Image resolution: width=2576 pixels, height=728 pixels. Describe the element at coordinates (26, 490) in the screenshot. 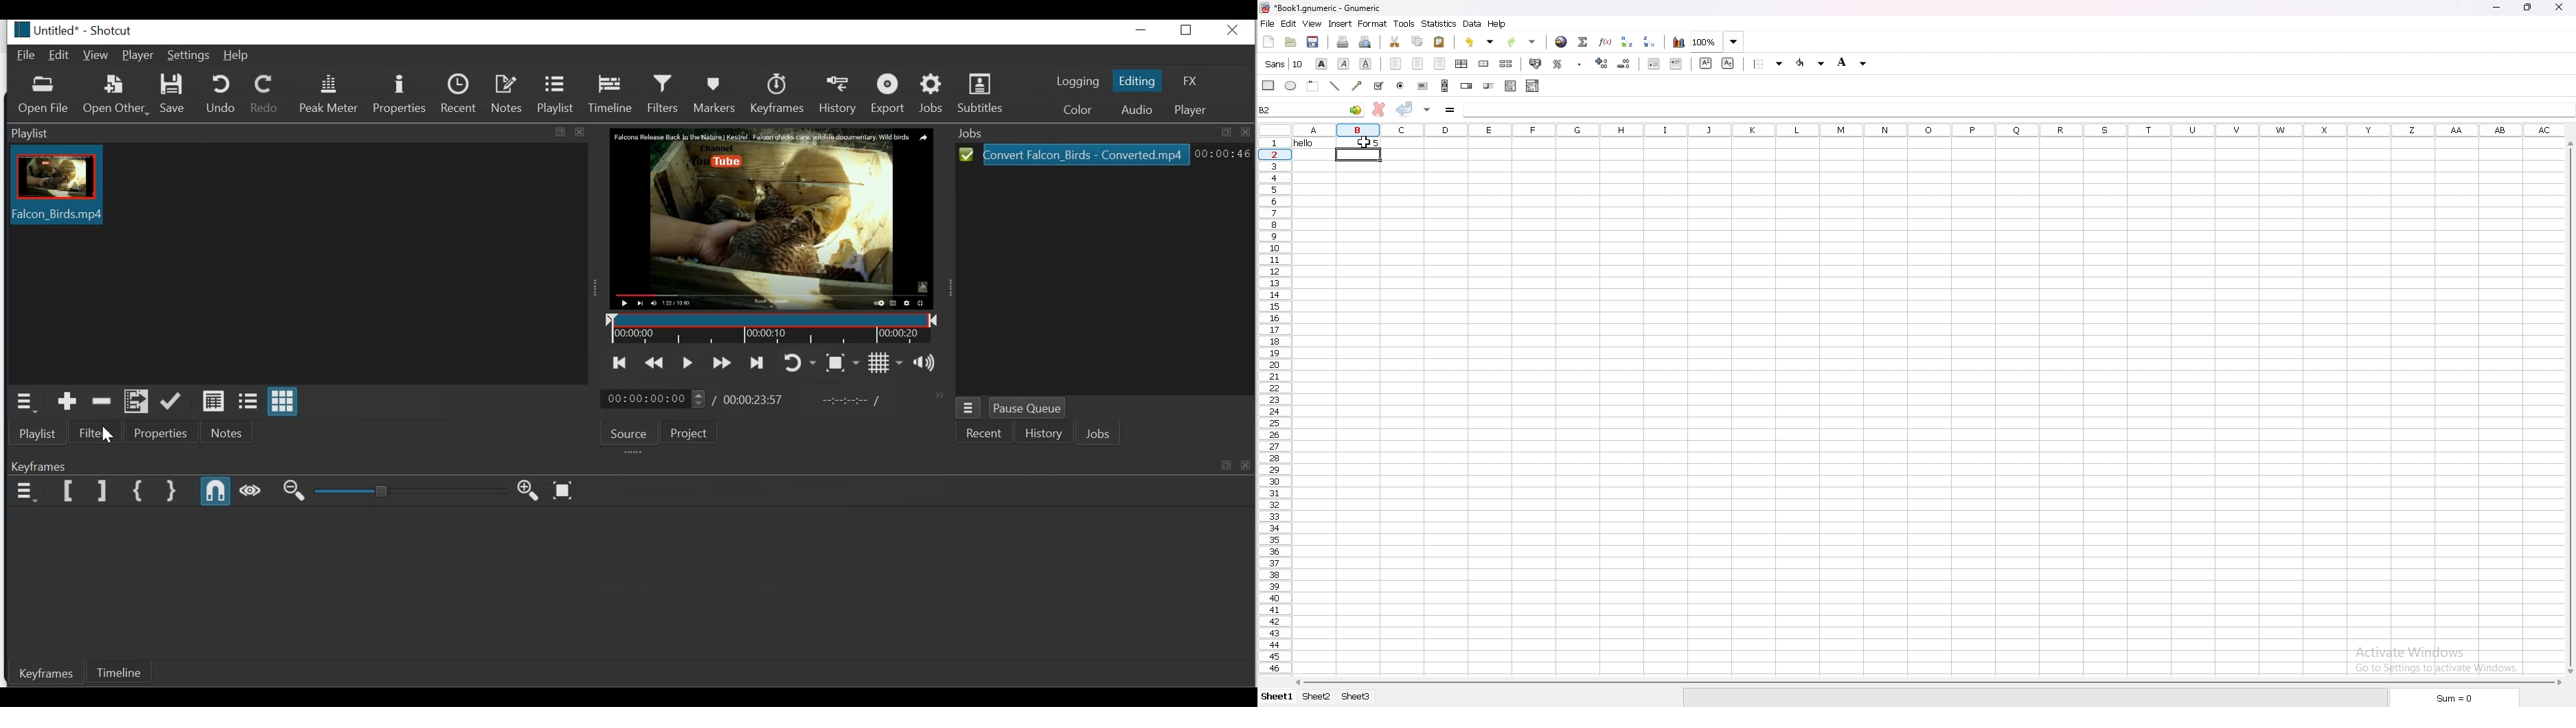

I see `Keyframe menu` at that location.